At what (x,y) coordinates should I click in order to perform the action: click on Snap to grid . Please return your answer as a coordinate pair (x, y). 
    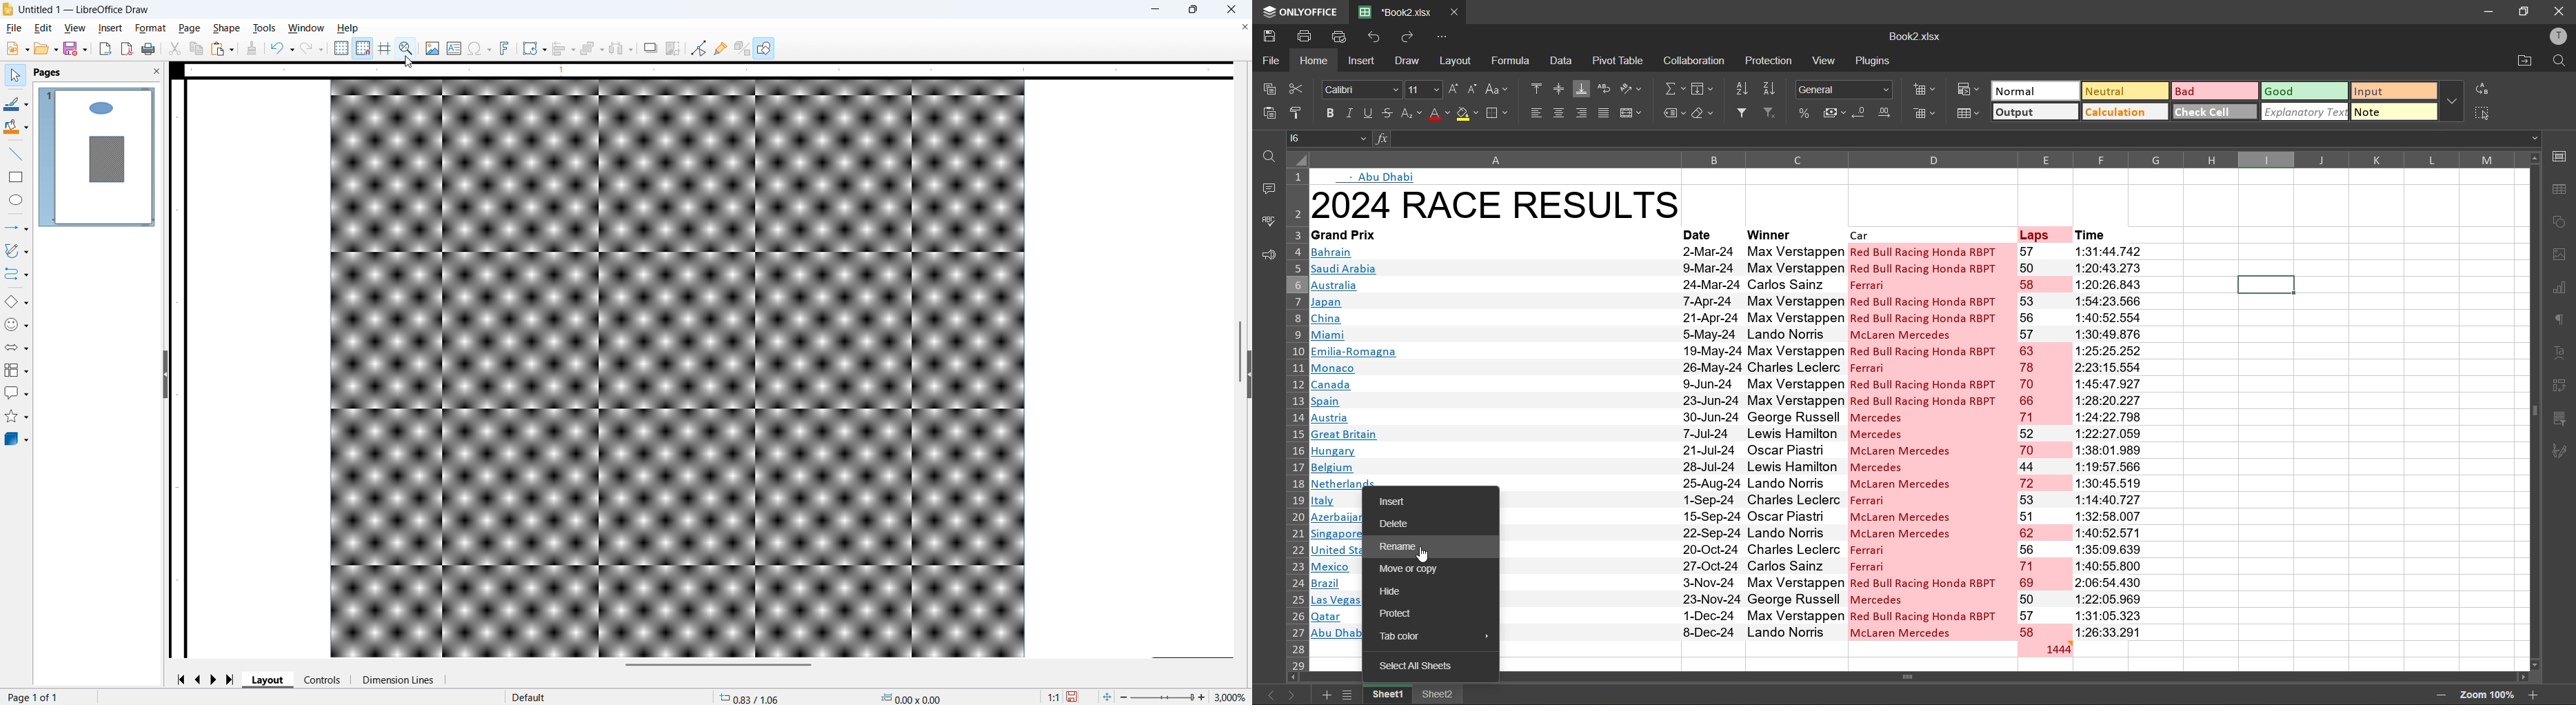
    Looking at the image, I should click on (363, 47).